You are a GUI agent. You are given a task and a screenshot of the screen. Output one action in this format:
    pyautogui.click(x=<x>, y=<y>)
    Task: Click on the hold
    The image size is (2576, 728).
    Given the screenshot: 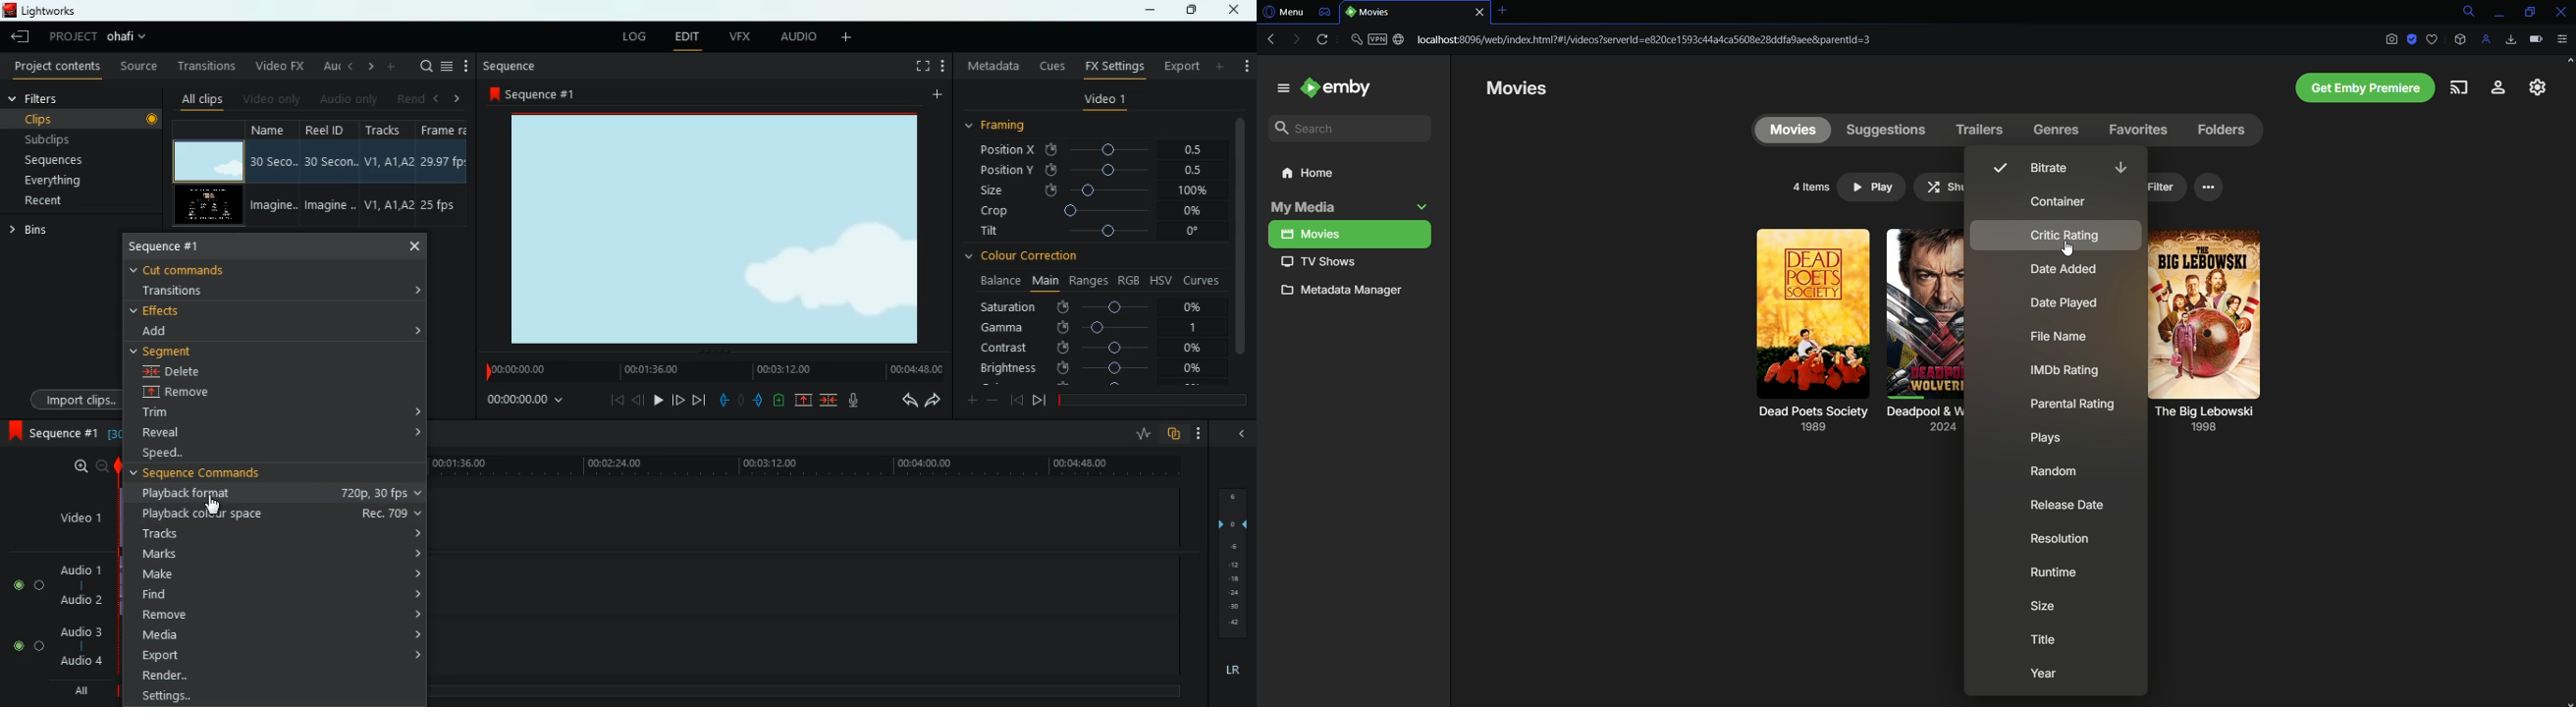 What is the action you would take?
    pyautogui.click(x=741, y=401)
    